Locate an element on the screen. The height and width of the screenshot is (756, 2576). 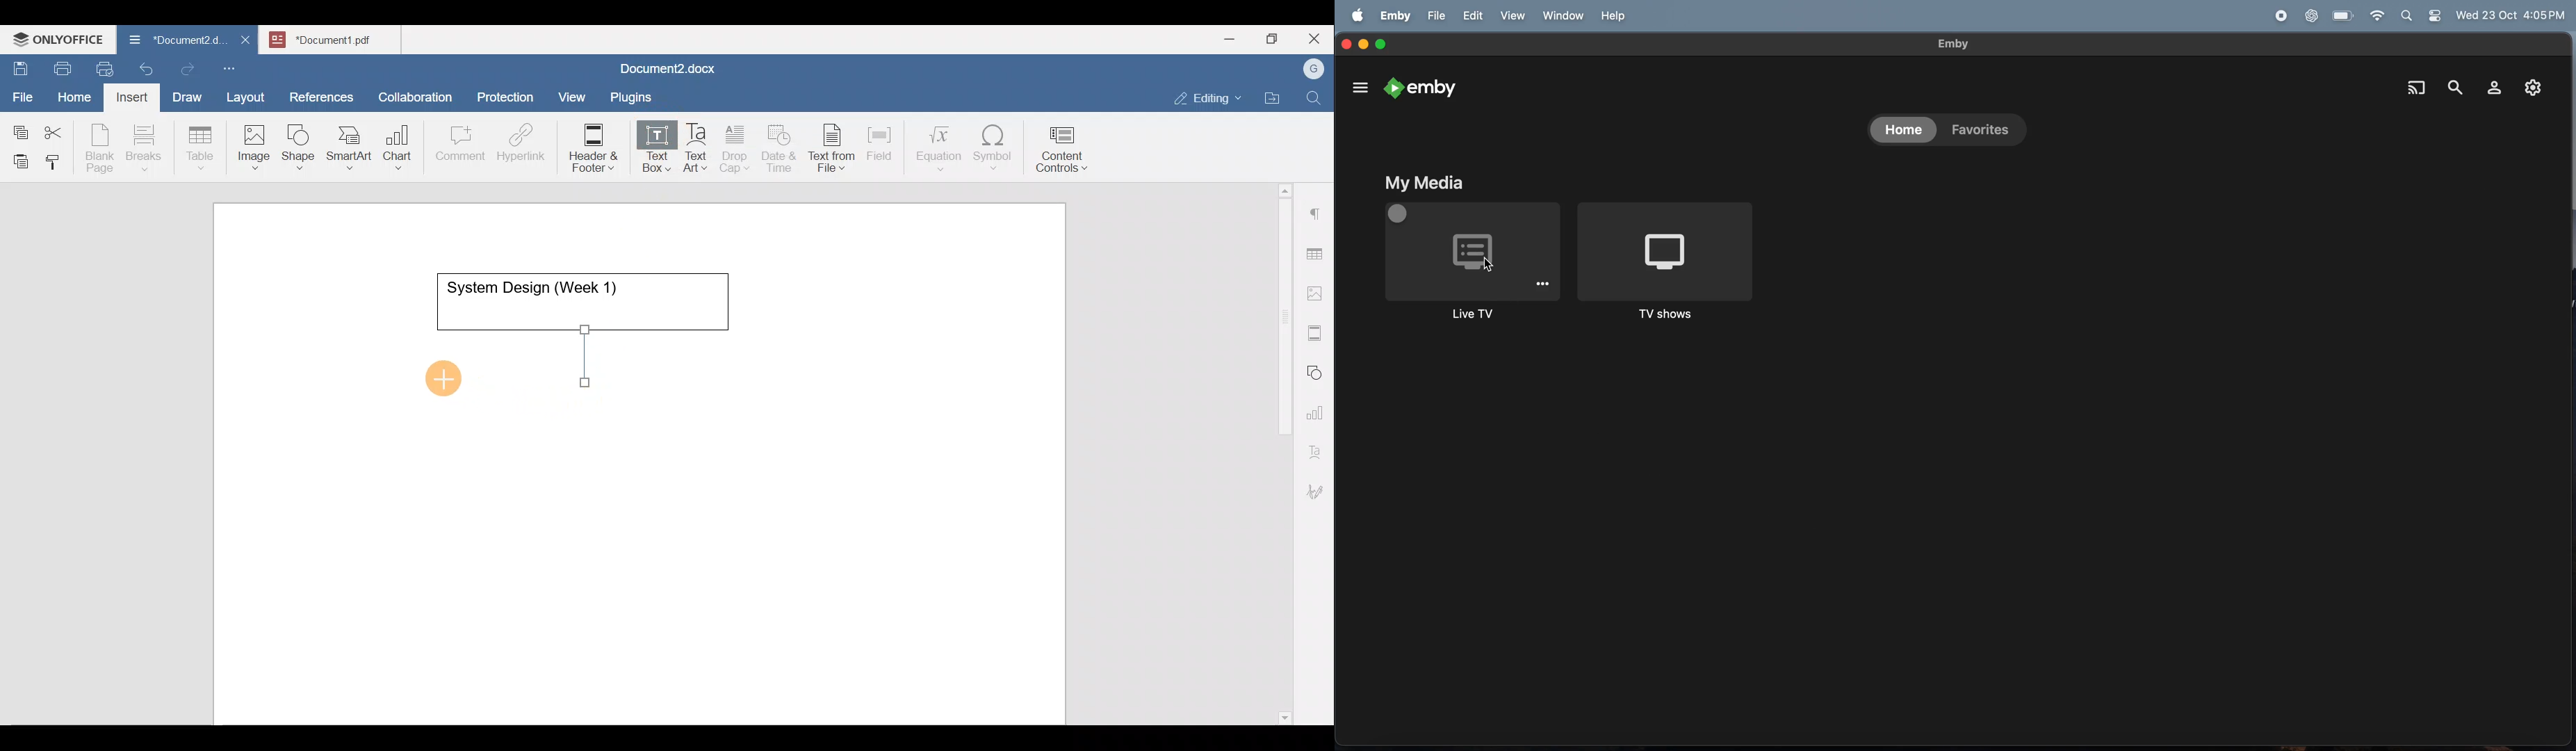
apple menu is located at coordinates (1357, 17).